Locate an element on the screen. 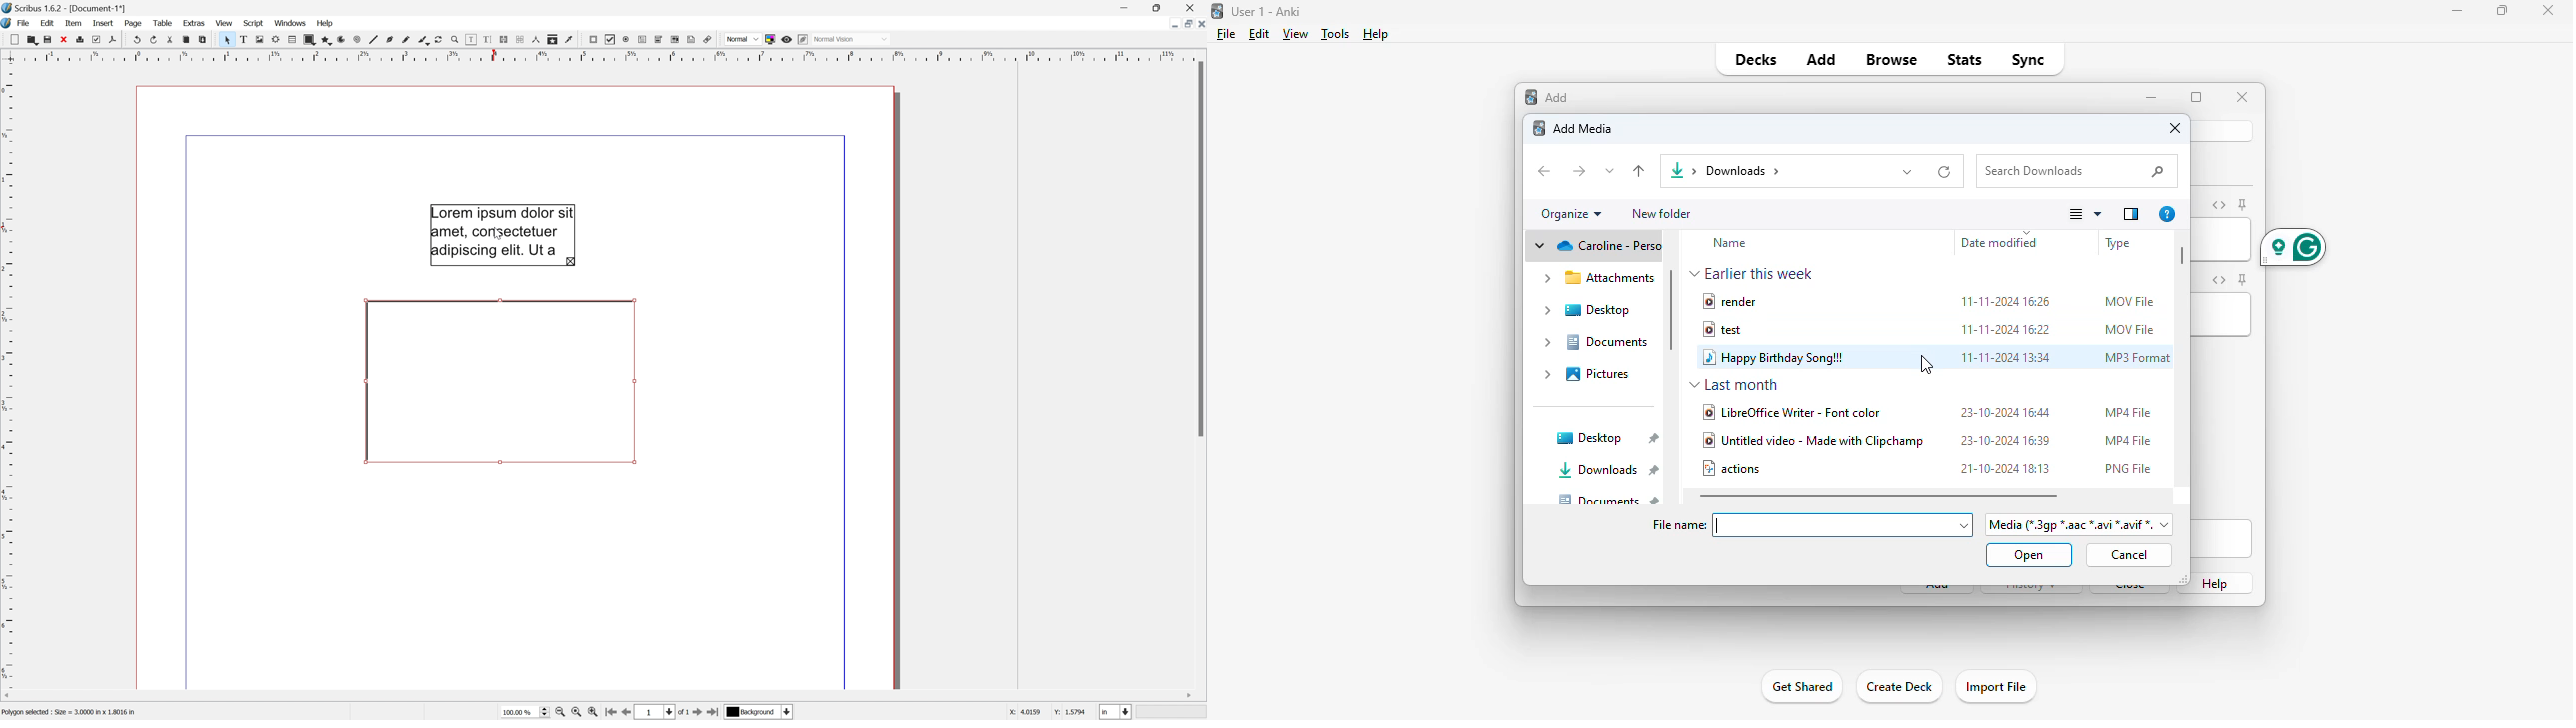  horizontal scroll bar is located at coordinates (2182, 256).